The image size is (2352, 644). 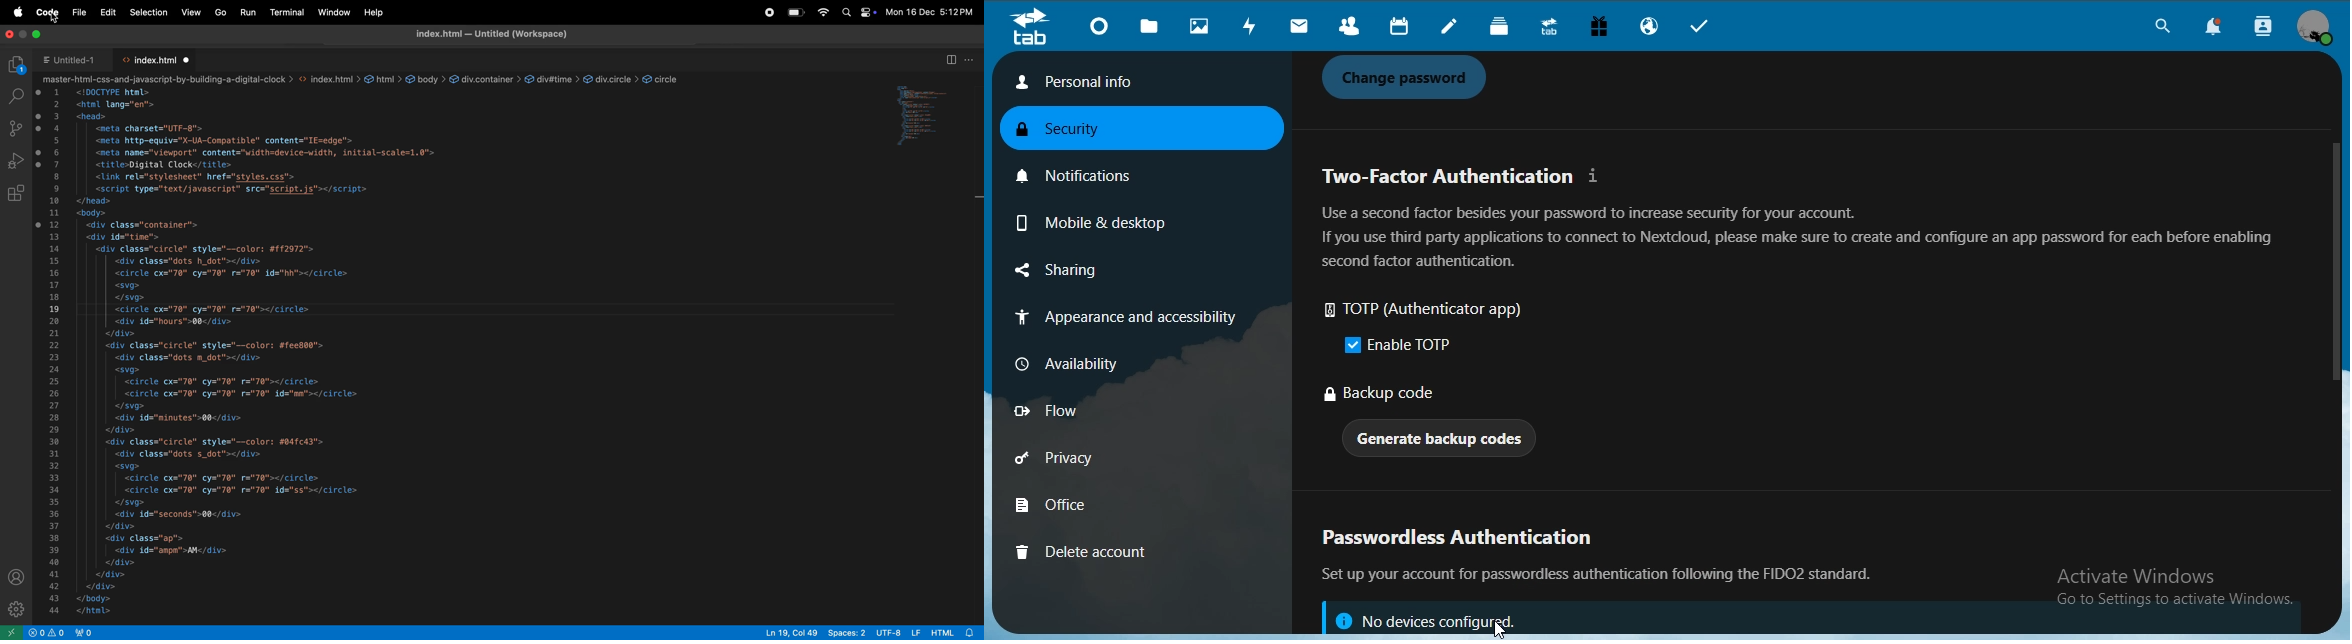 I want to click on <meta http-equiv="X-UA-Compatible" content="IE=edge">, so click(x=227, y=140).